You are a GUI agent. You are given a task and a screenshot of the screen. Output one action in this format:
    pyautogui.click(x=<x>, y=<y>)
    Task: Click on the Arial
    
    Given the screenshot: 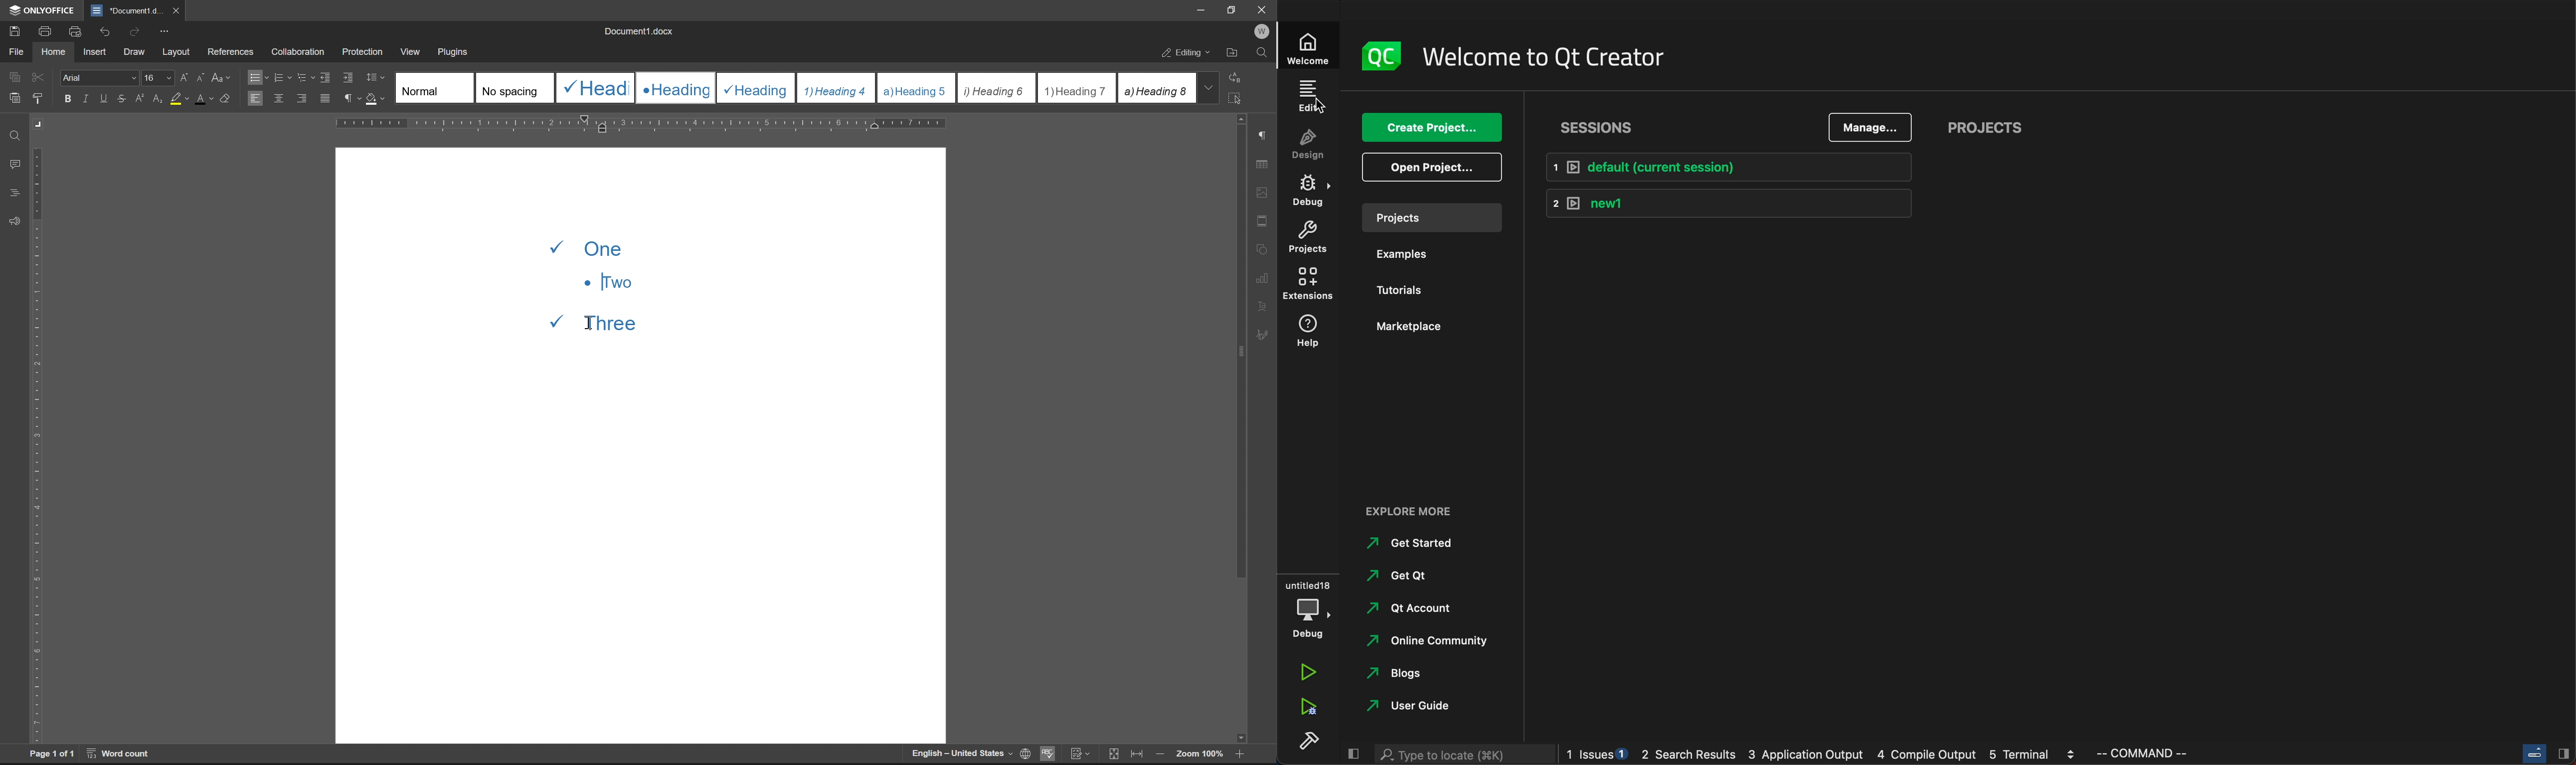 What is the action you would take?
    pyautogui.click(x=98, y=77)
    